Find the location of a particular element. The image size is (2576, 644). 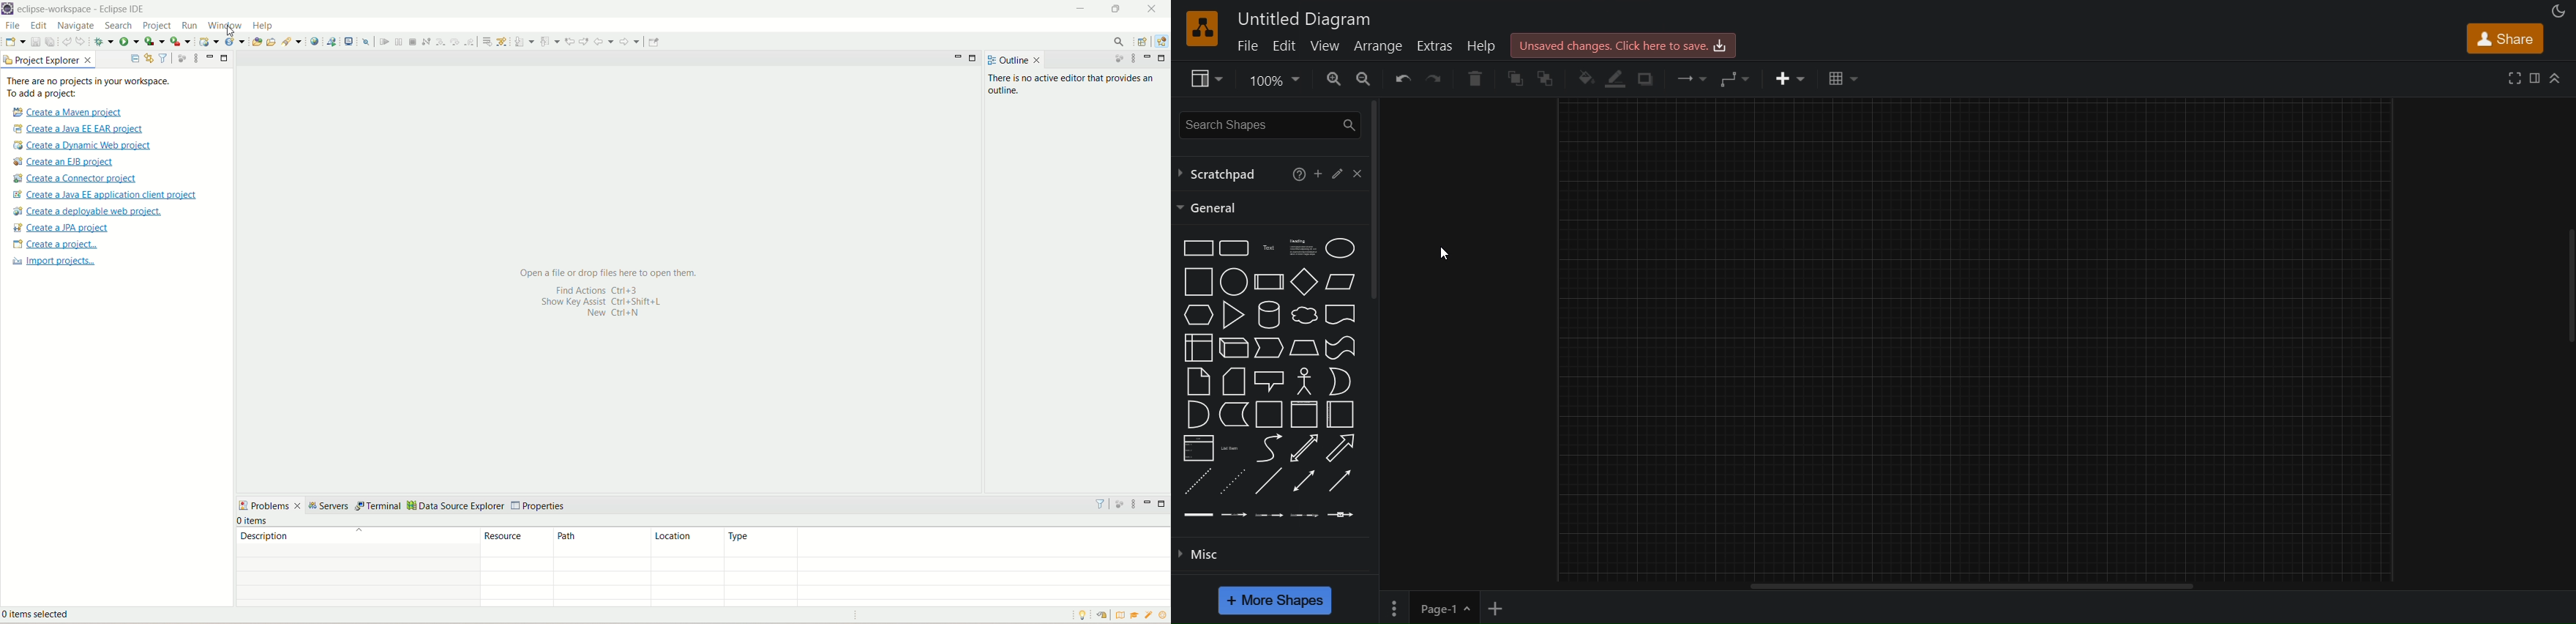

view menu is located at coordinates (1134, 504).